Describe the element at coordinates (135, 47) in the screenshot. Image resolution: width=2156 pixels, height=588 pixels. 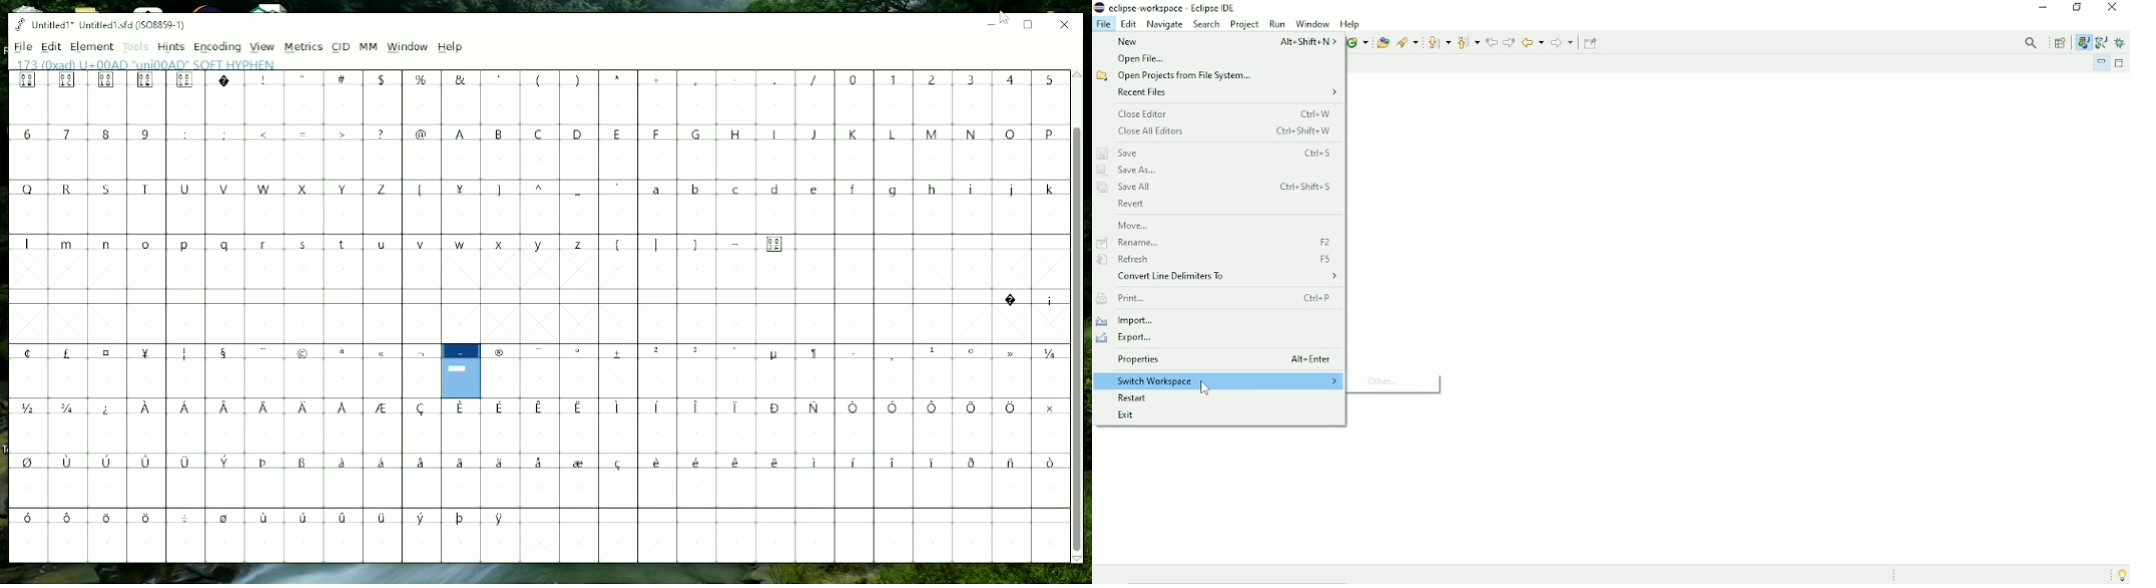
I see `Tools` at that location.